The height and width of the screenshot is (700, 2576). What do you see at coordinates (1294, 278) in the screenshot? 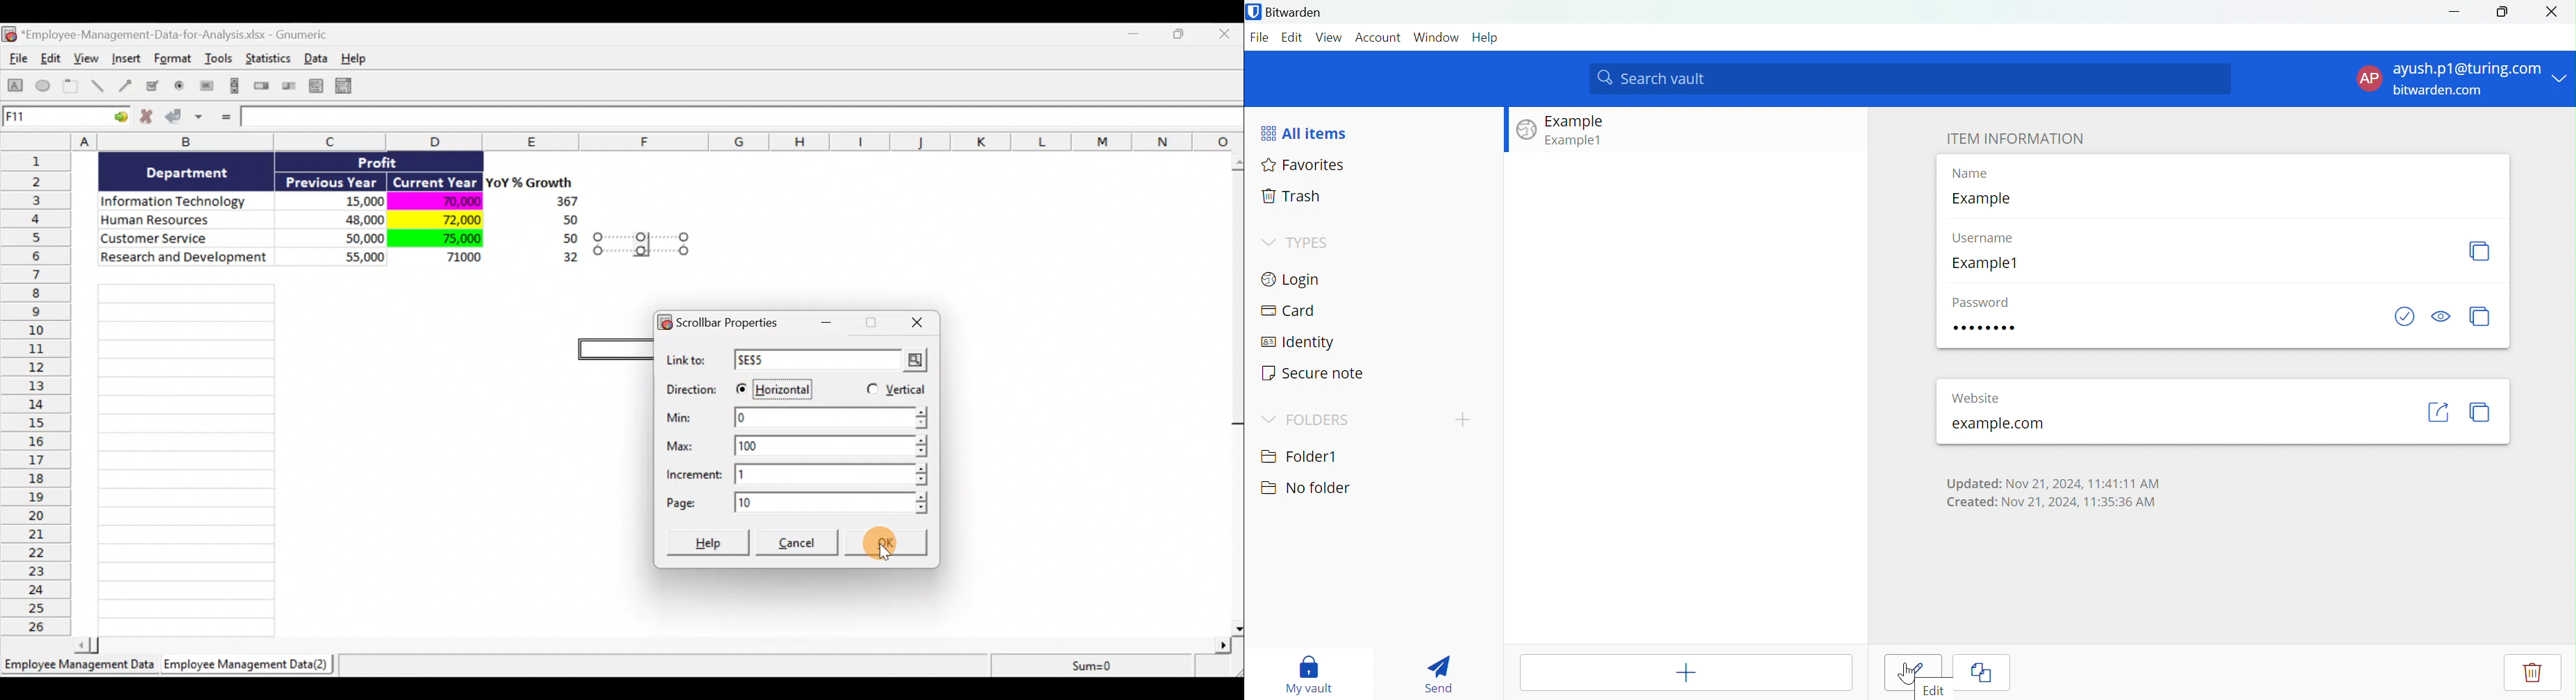
I see `Login` at bounding box center [1294, 278].